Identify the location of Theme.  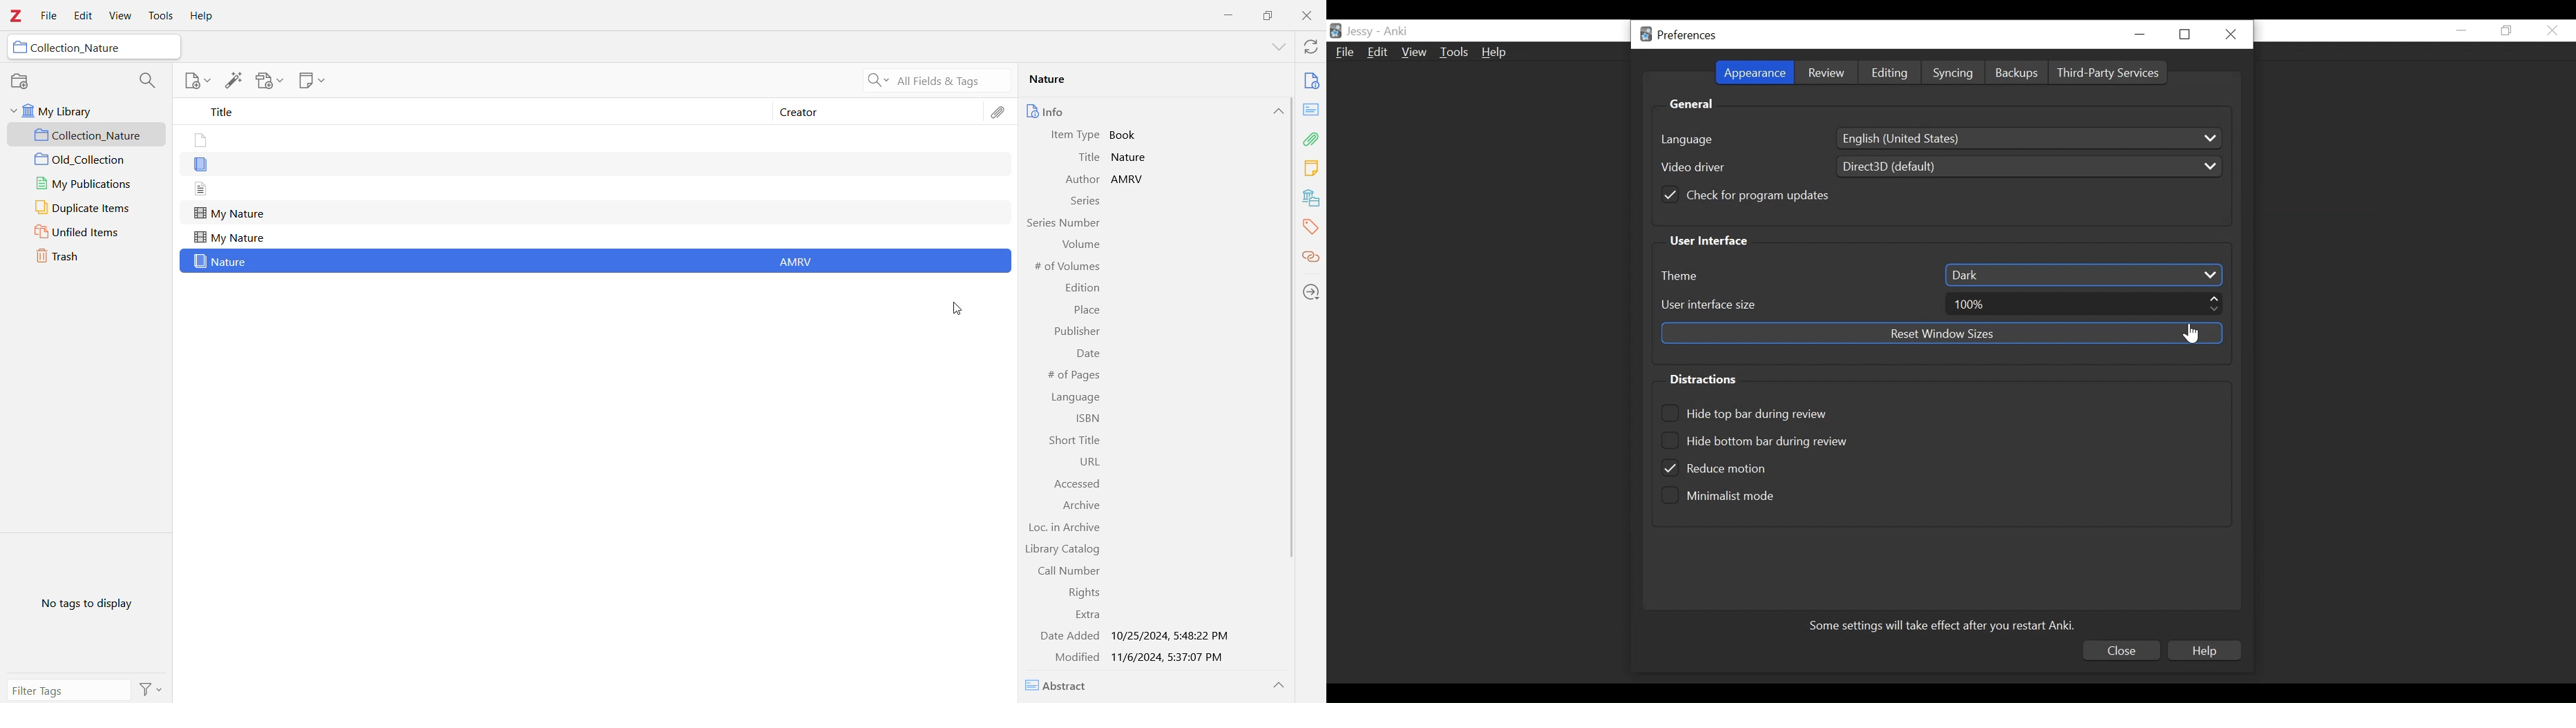
(1683, 276).